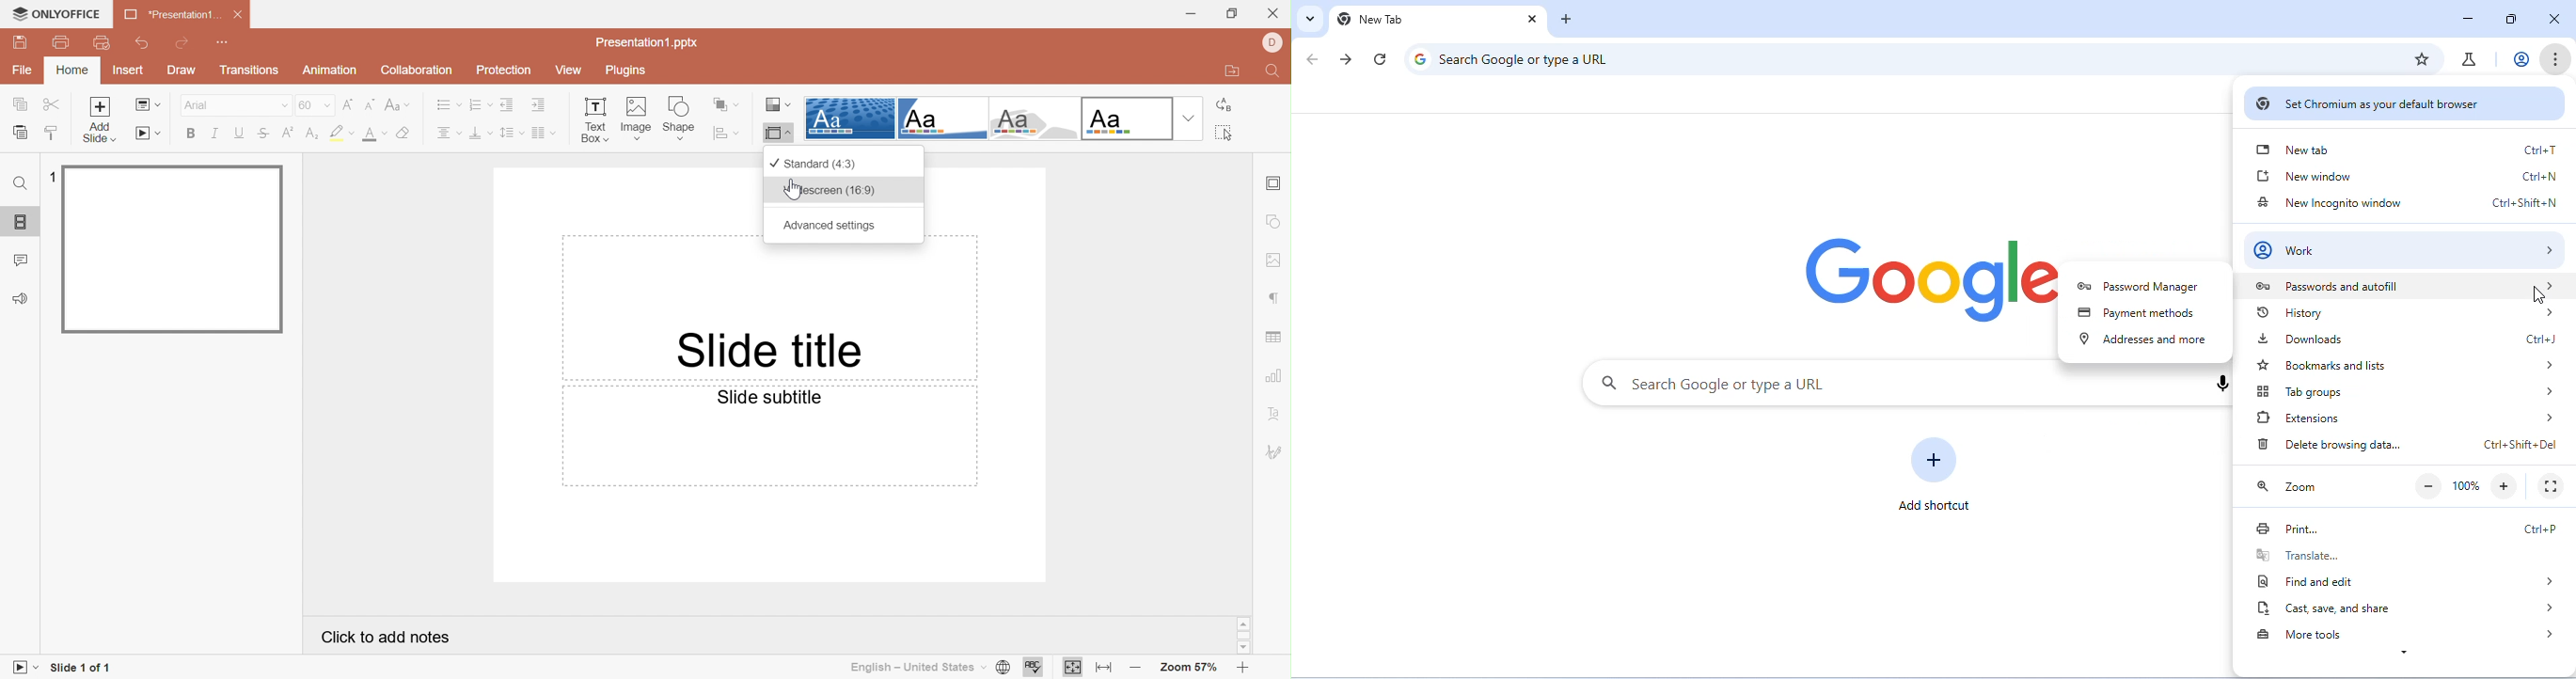 The height and width of the screenshot is (700, 2576). What do you see at coordinates (2402, 554) in the screenshot?
I see `translate...` at bounding box center [2402, 554].